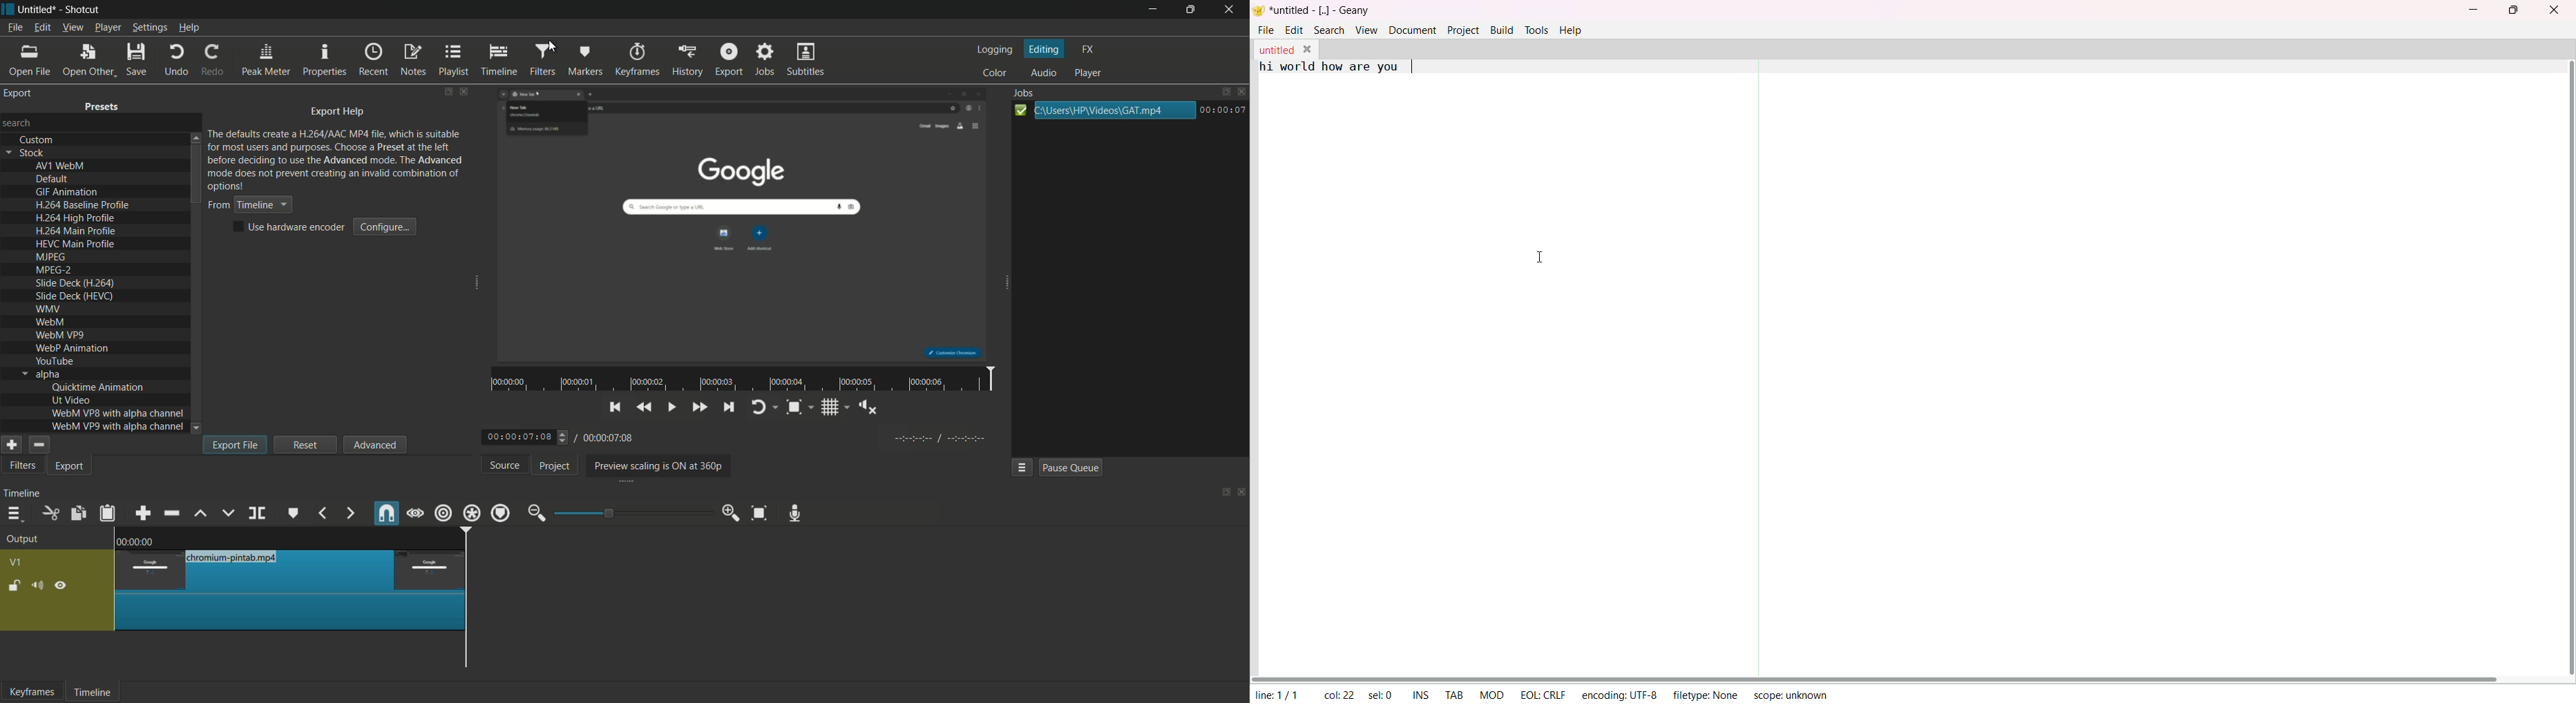  Describe the element at coordinates (236, 445) in the screenshot. I see `export file` at that location.